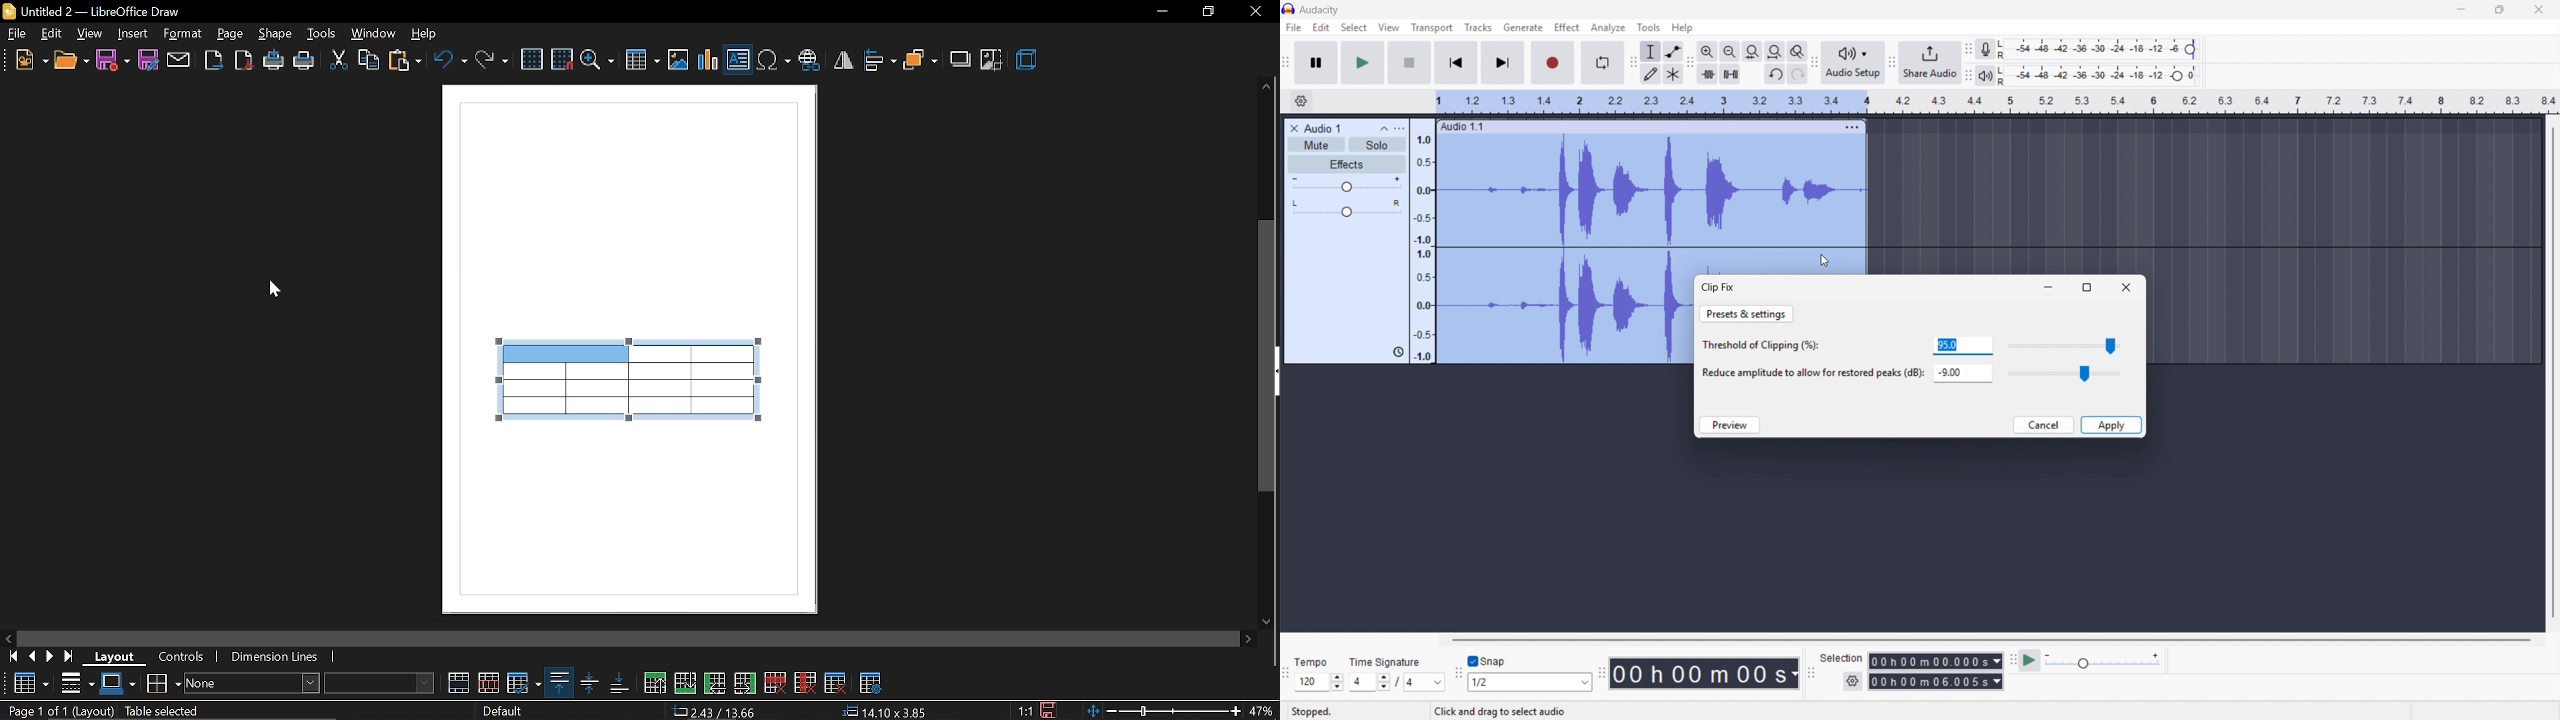 The width and height of the screenshot is (2576, 728). Describe the element at coordinates (1399, 129) in the screenshot. I see `Track control panel menu` at that location.